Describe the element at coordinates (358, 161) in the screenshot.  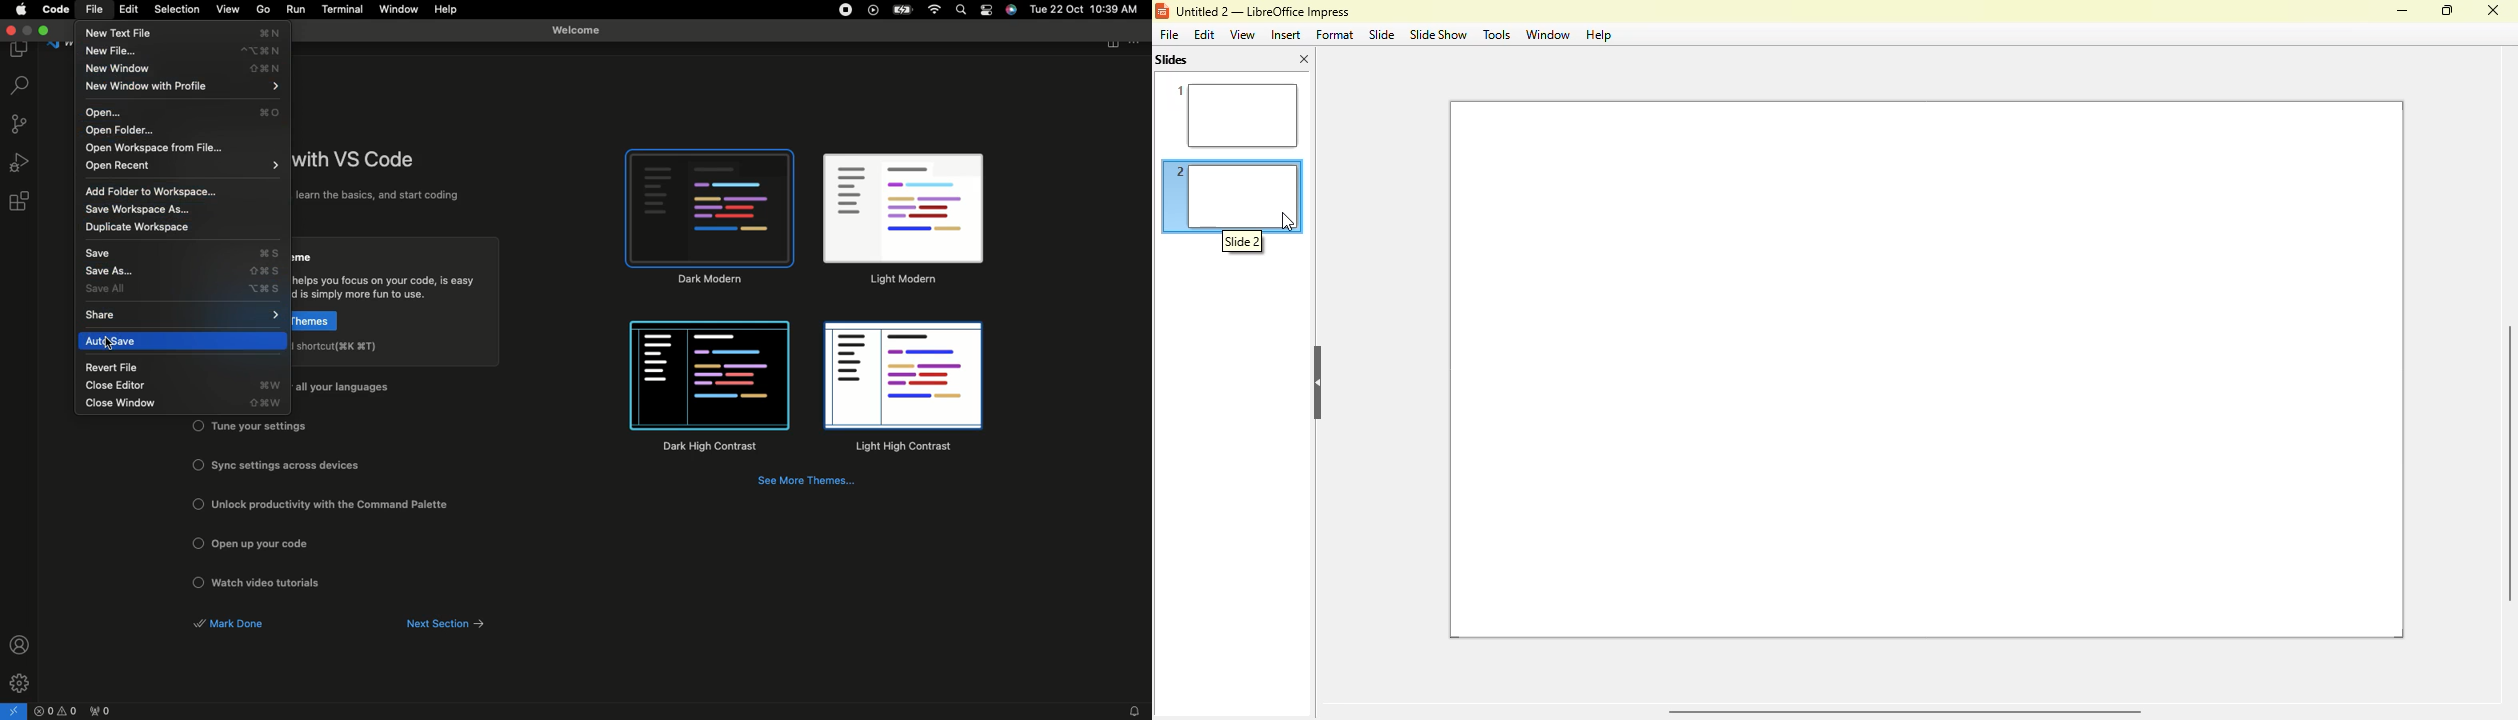
I see `Get started with VS code` at that location.